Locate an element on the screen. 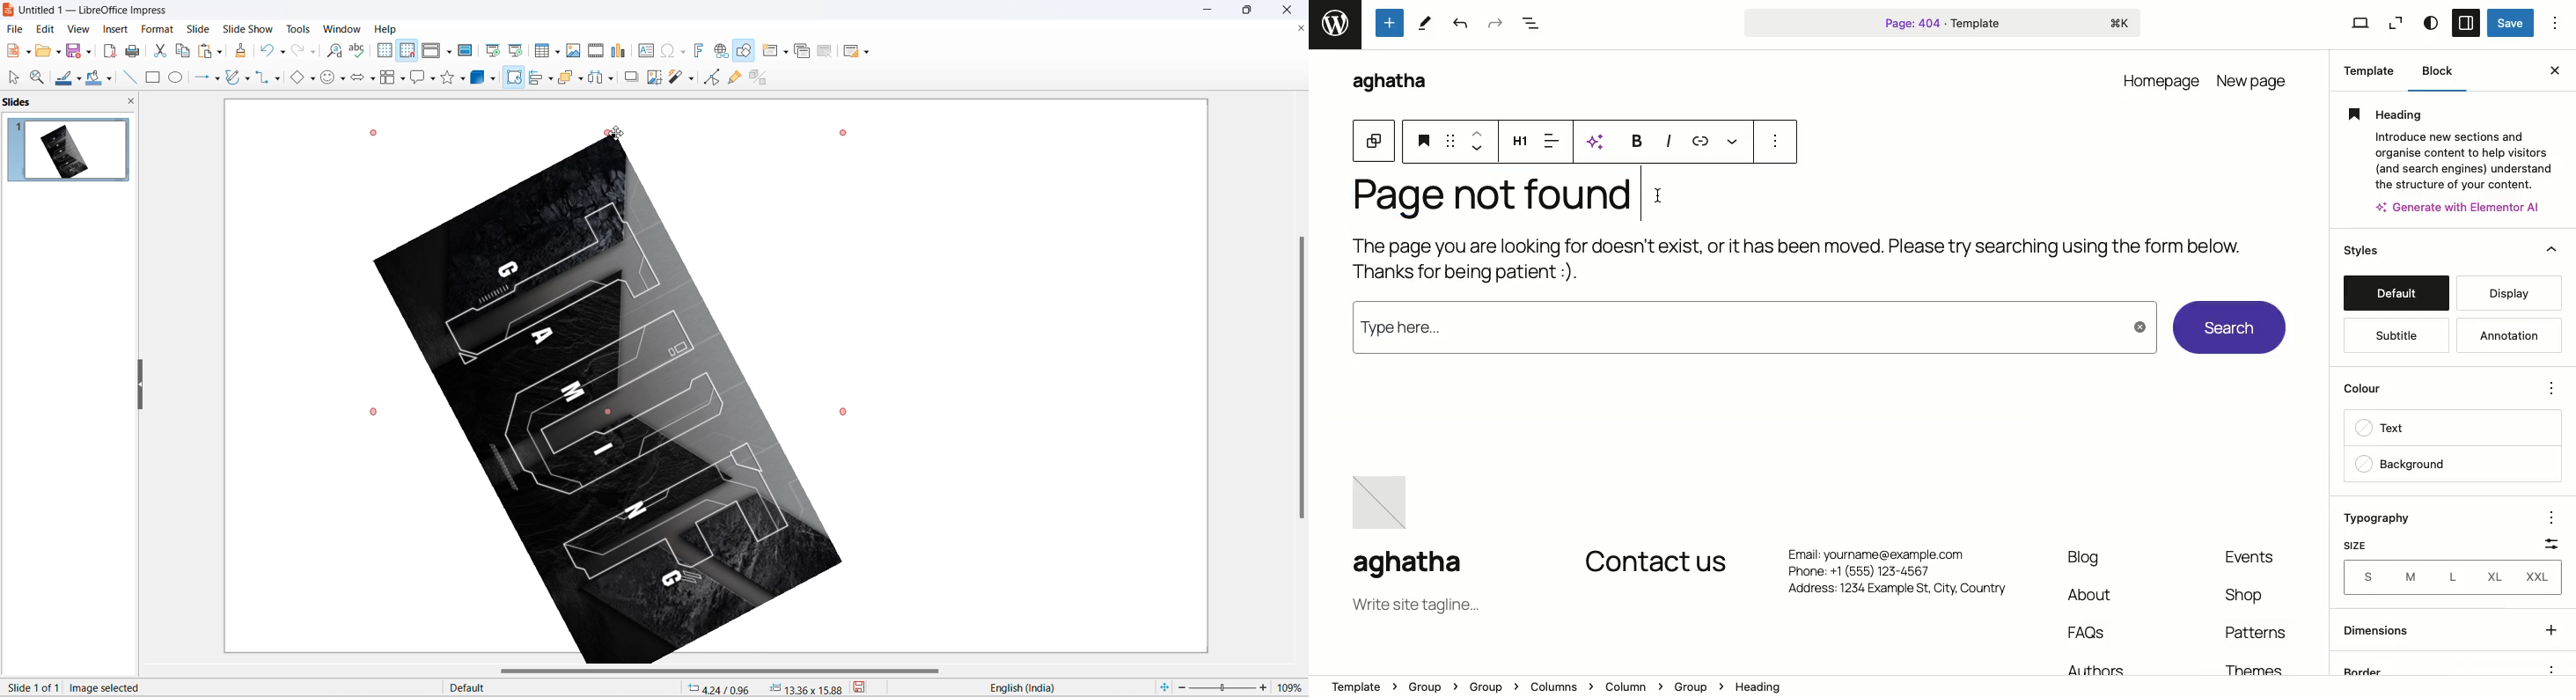 The width and height of the screenshot is (2576, 700). options is located at coordinates (2549, 517).